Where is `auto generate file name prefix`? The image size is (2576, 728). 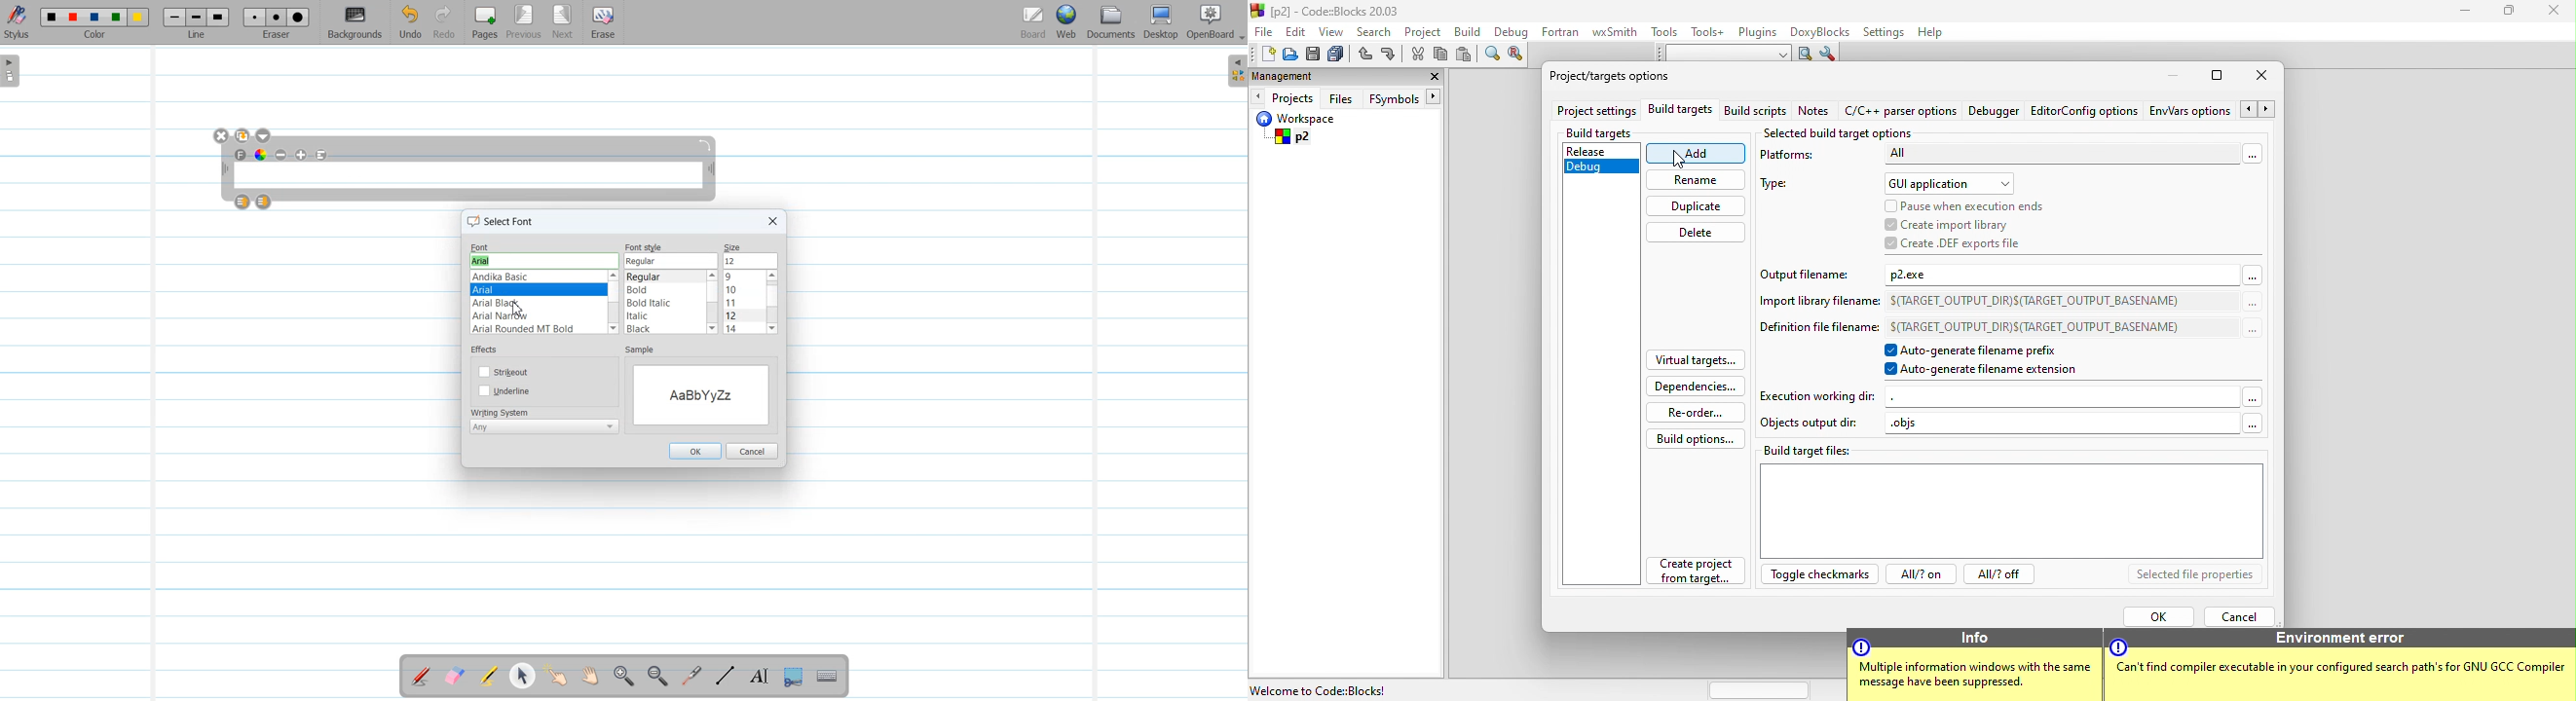 auto generate file name prefix is located at coordinates (1985, 350).